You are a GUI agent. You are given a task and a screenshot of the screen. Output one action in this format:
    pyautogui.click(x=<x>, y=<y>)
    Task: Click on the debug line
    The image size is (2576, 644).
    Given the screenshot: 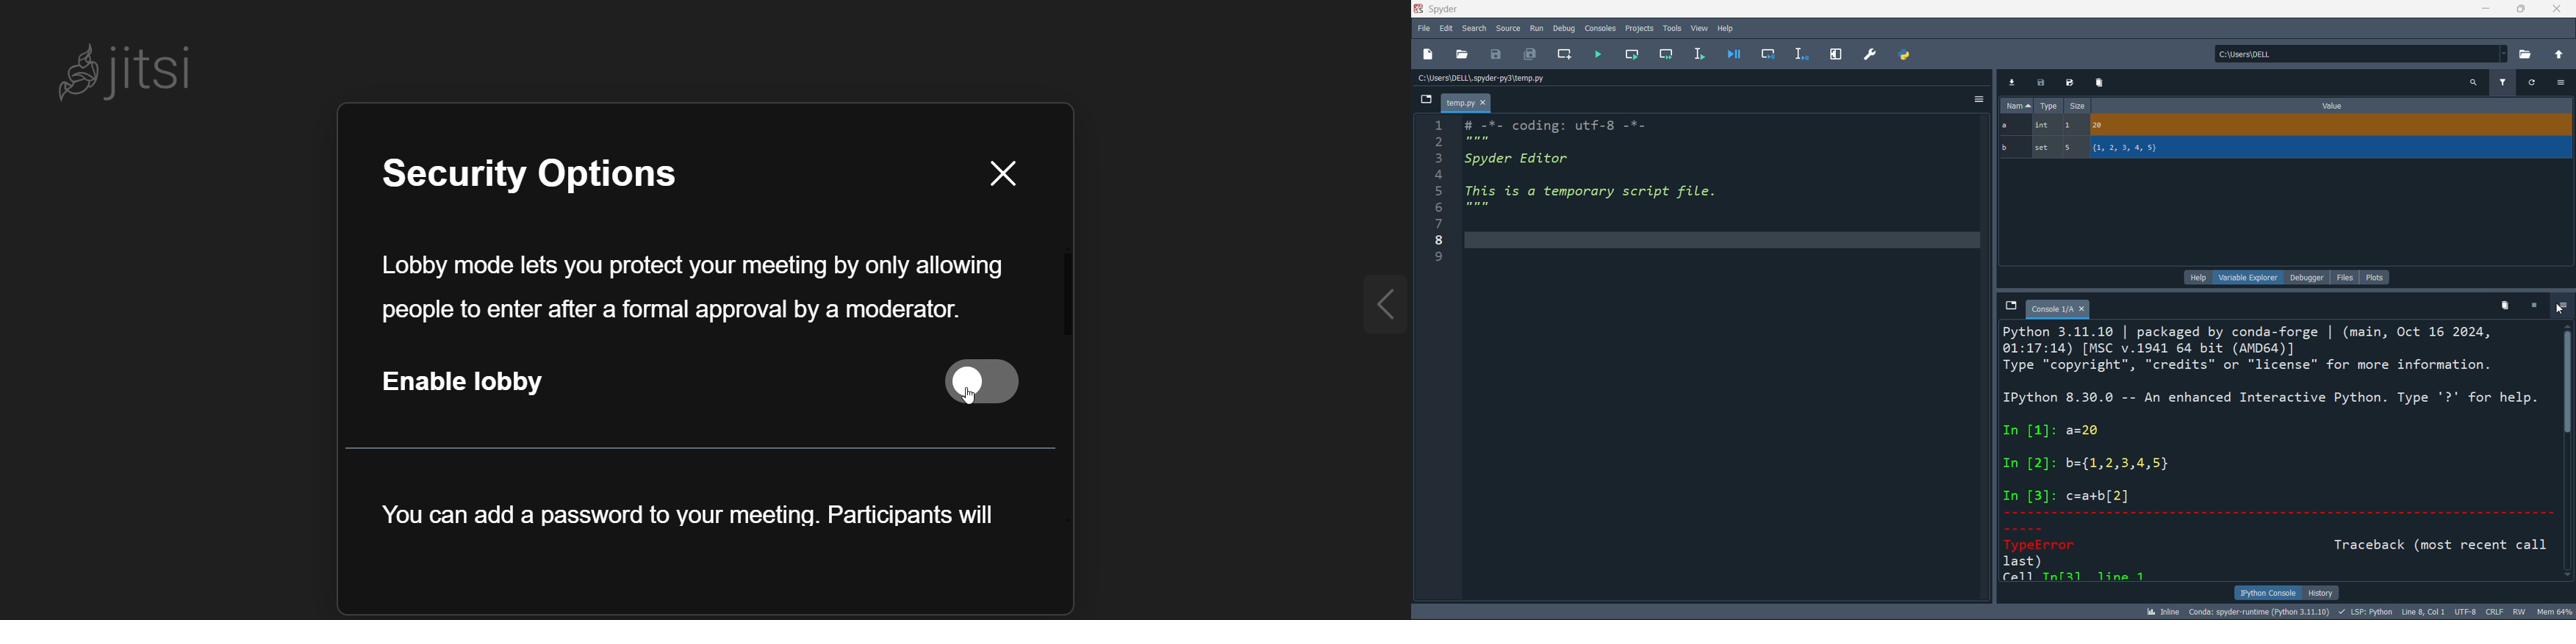 What is the action you would take?
    pyautogui.click(x=1800, y=53)
    